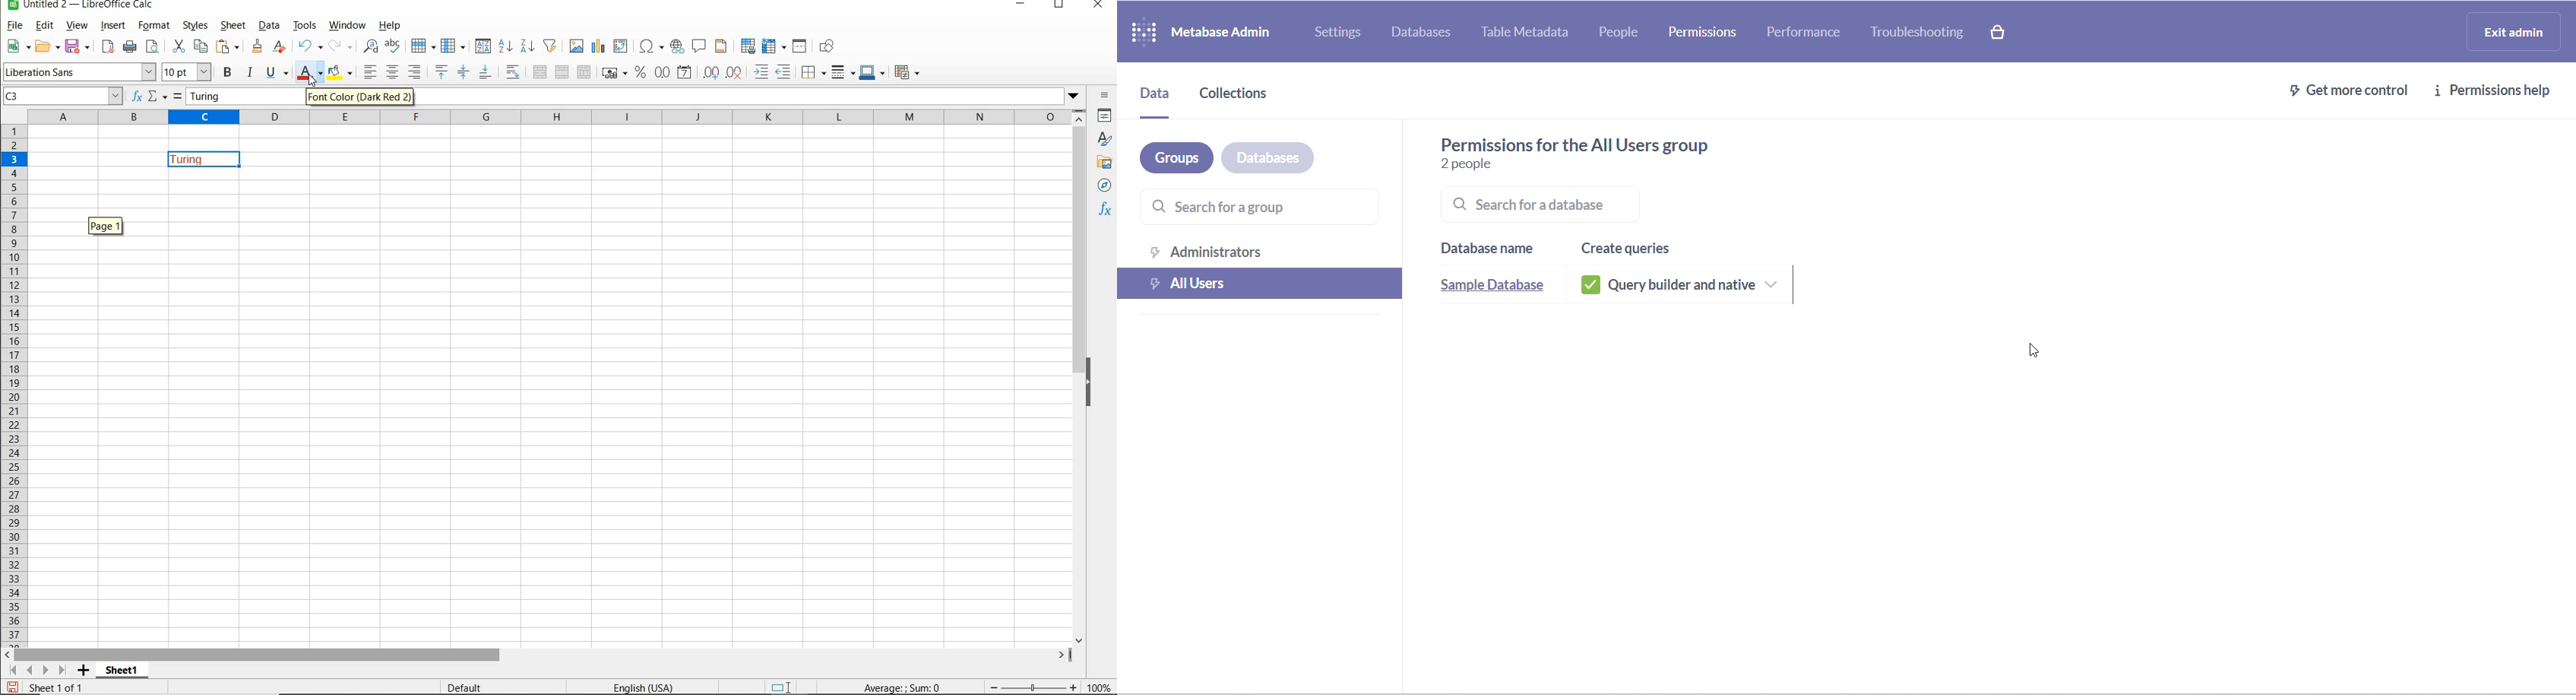  What do you see at coordinates (801, 46) in the screenshot?
I see `SPLIT WINDOW` at bounding box center [801, 46].